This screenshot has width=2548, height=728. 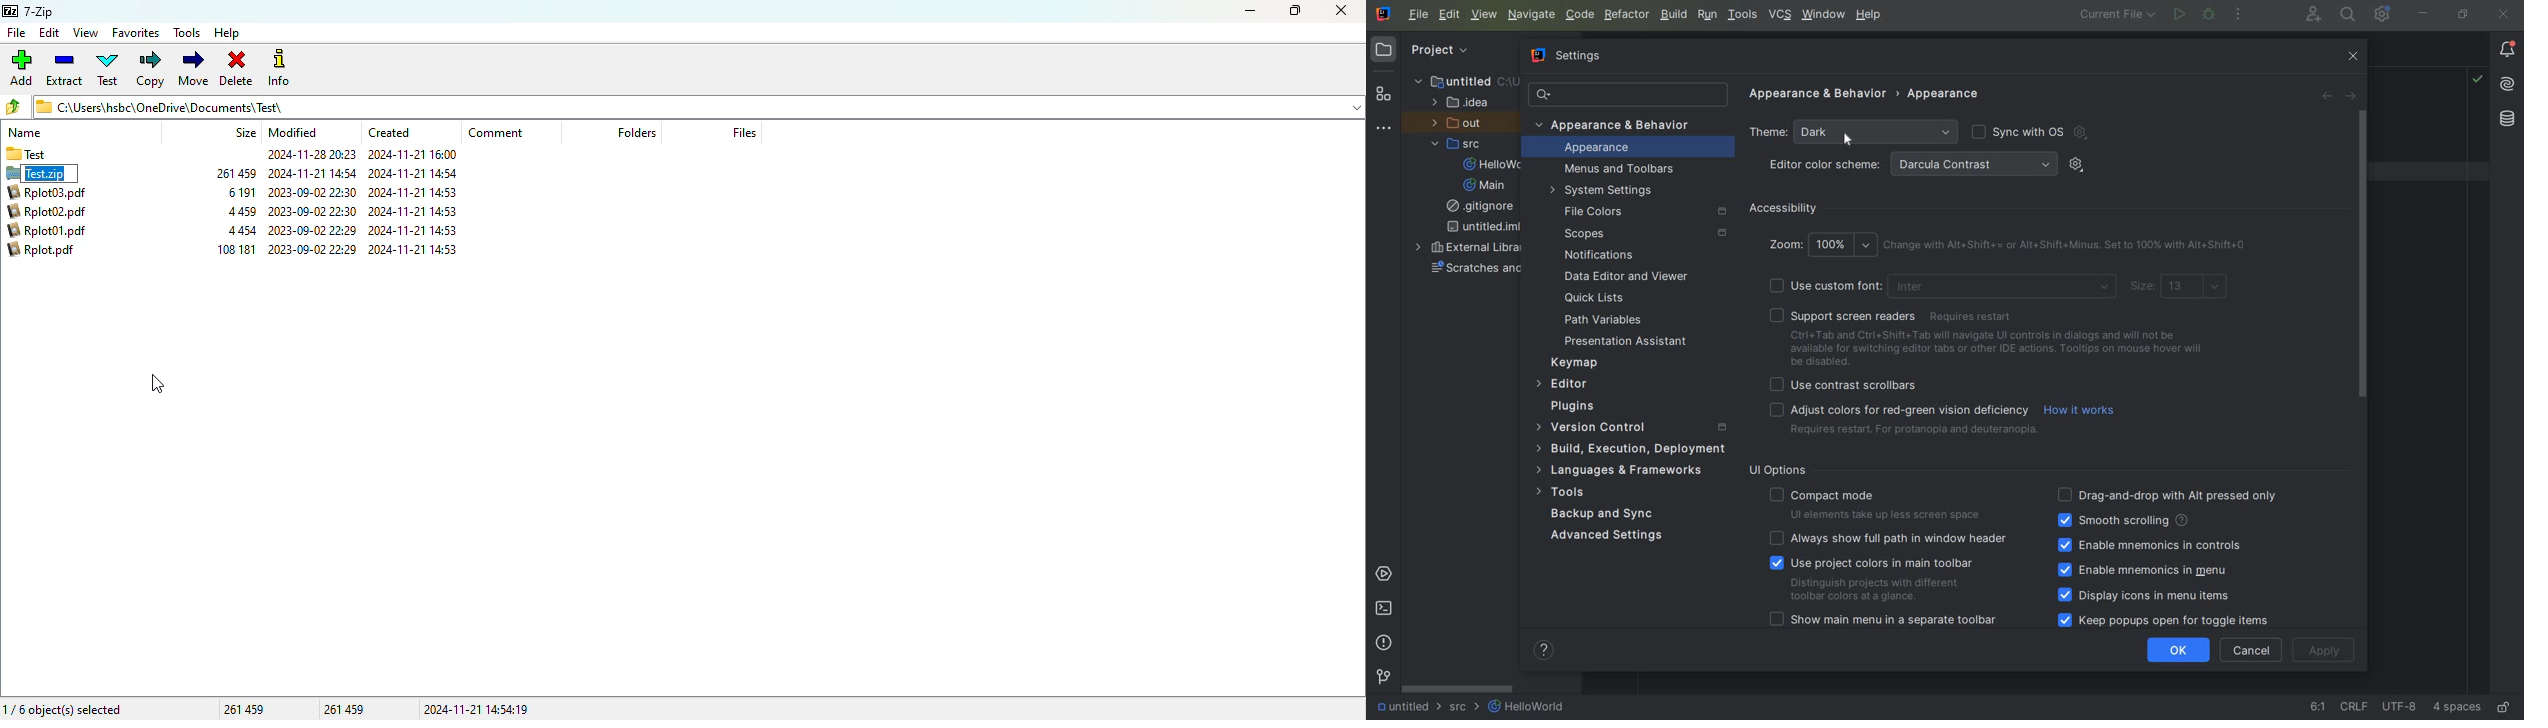 I want to click on info, so click(x=279, y=69).